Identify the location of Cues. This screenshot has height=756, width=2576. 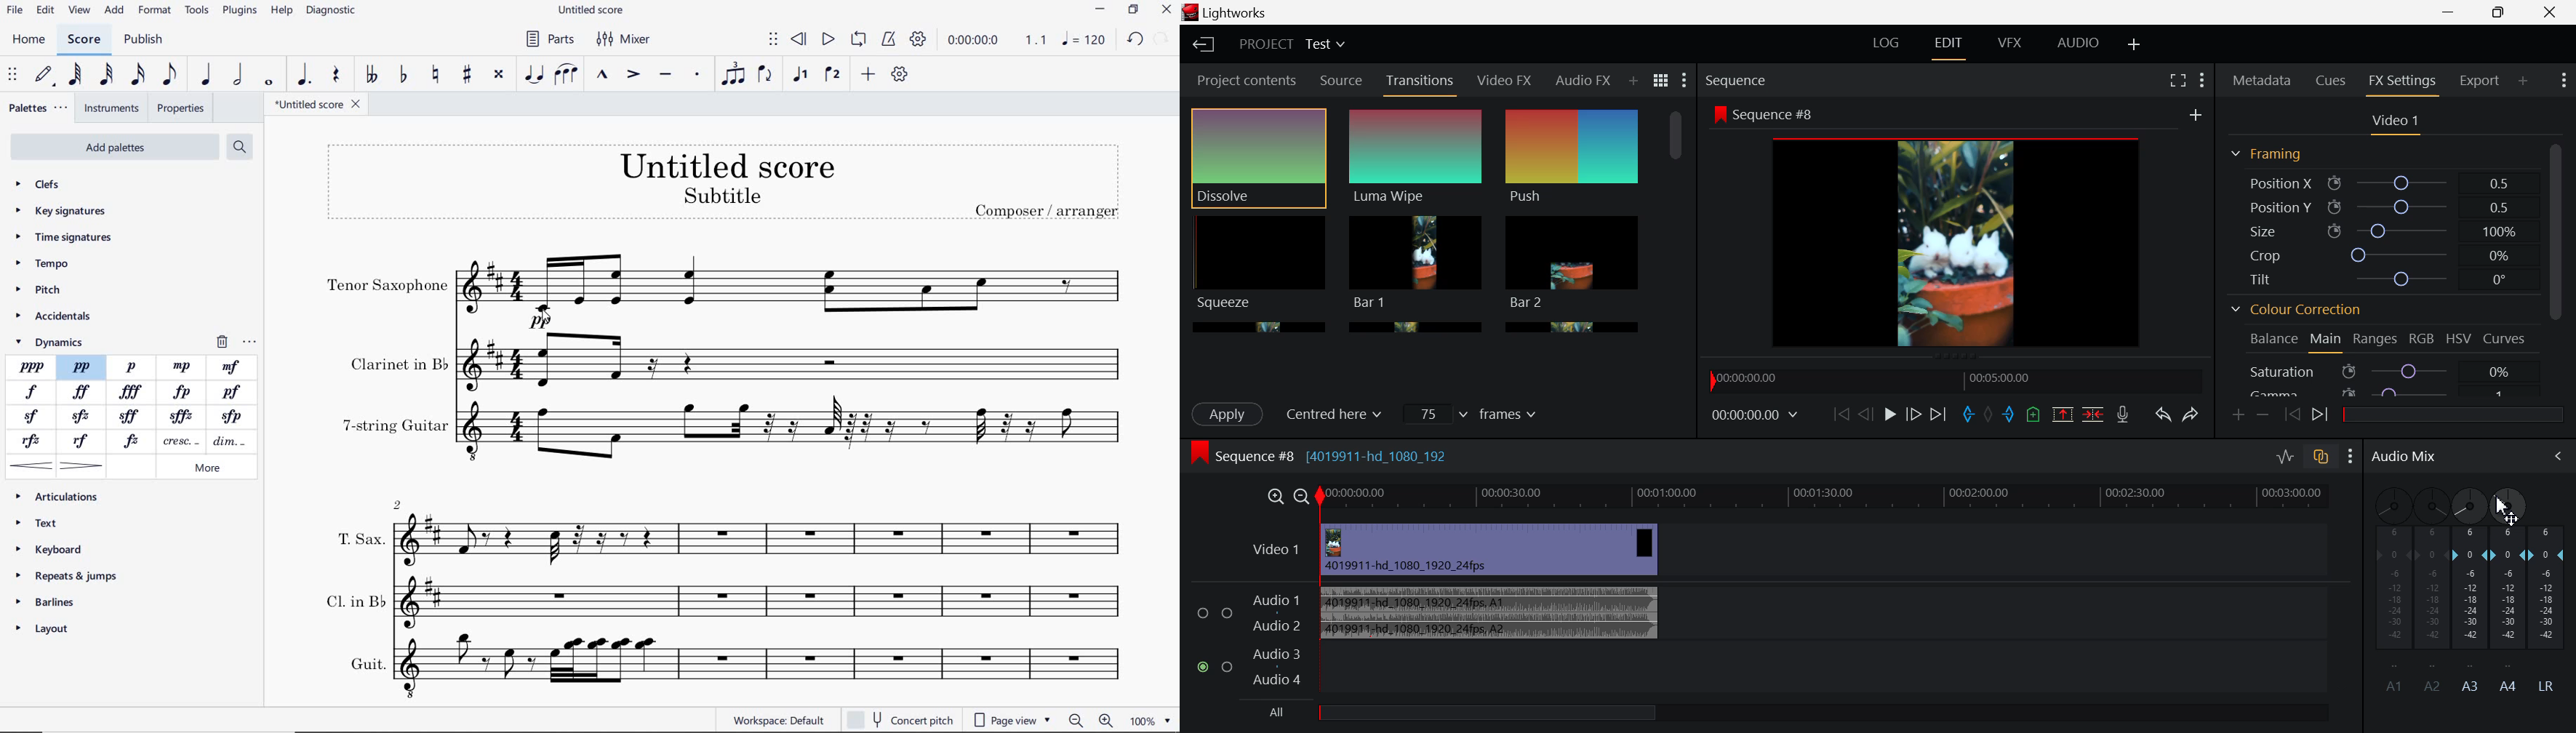
(2332, 81).